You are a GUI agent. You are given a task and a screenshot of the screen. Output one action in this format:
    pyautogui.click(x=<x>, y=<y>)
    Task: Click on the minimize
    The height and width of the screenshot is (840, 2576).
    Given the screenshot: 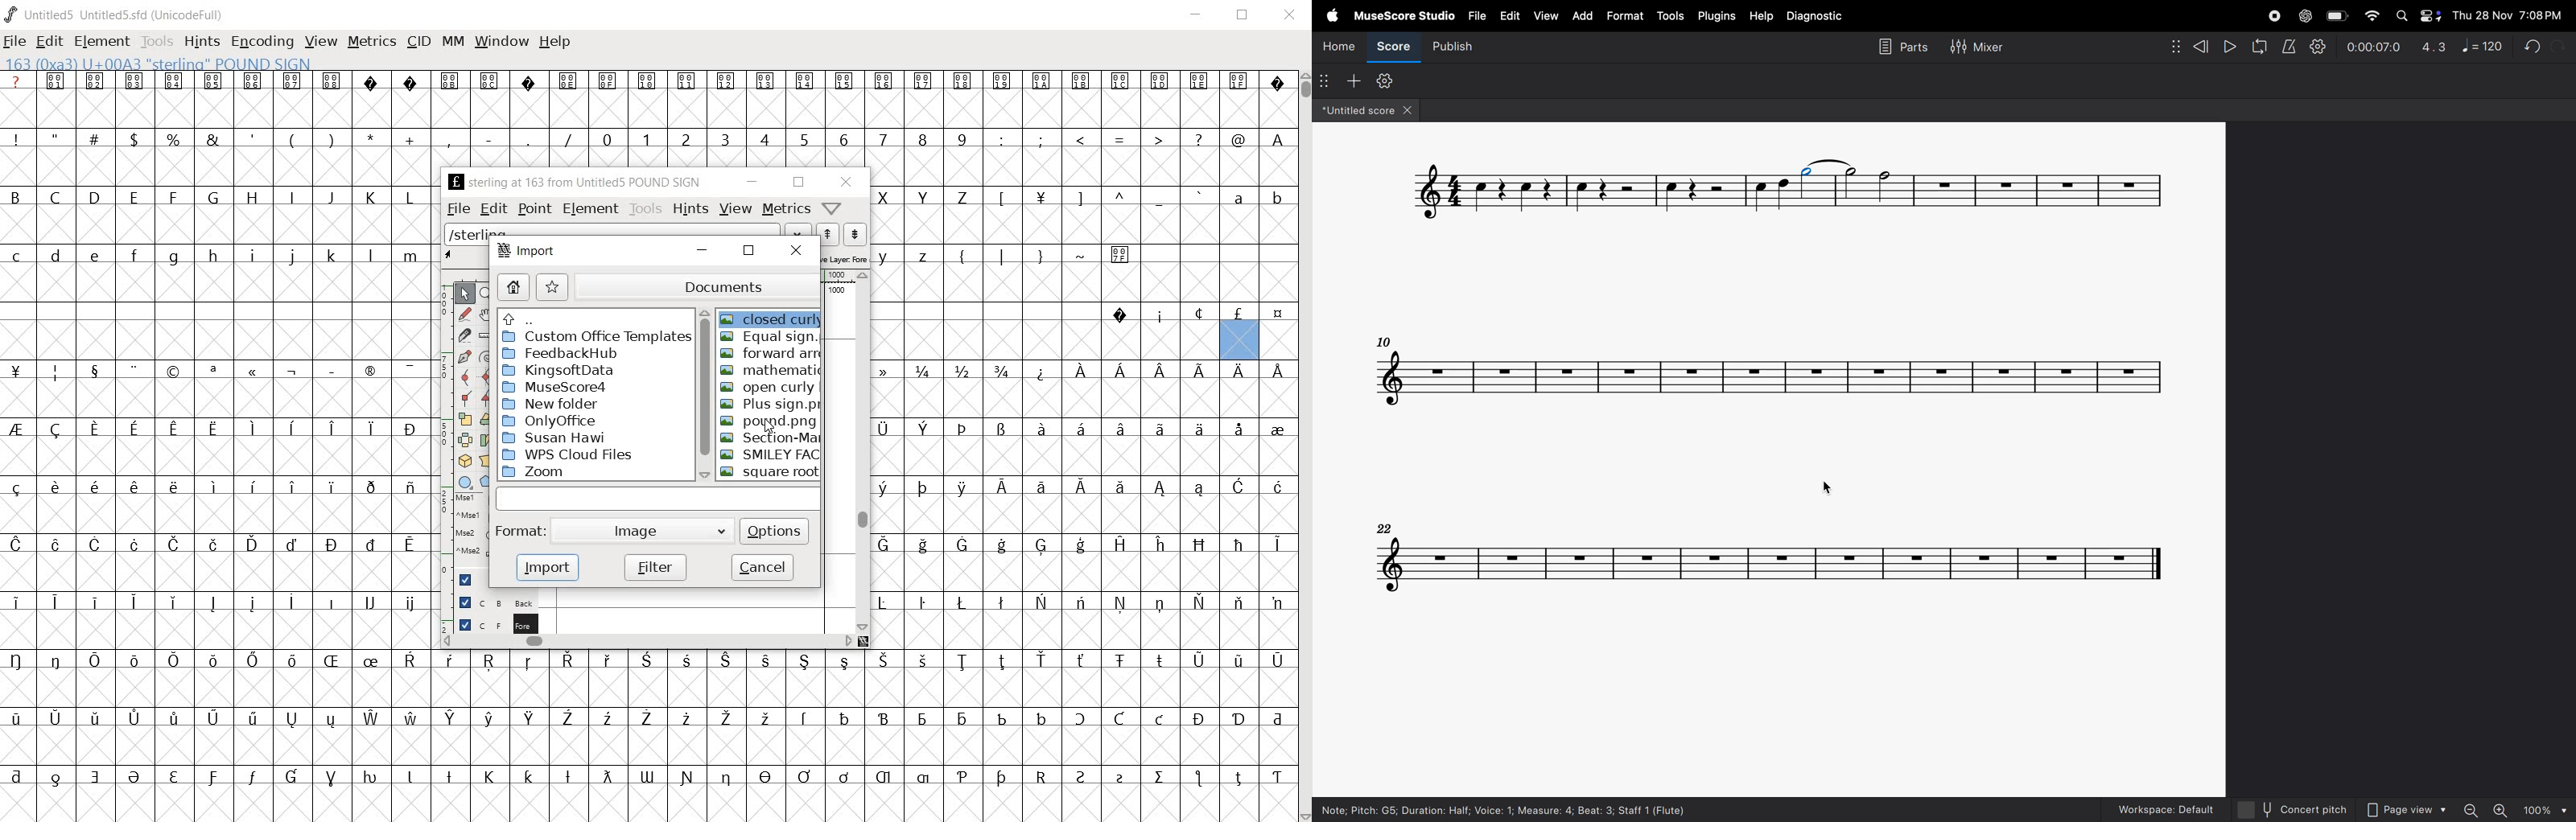 What is the action you would take?
    pyautogui.click(x=751, y=182)
    